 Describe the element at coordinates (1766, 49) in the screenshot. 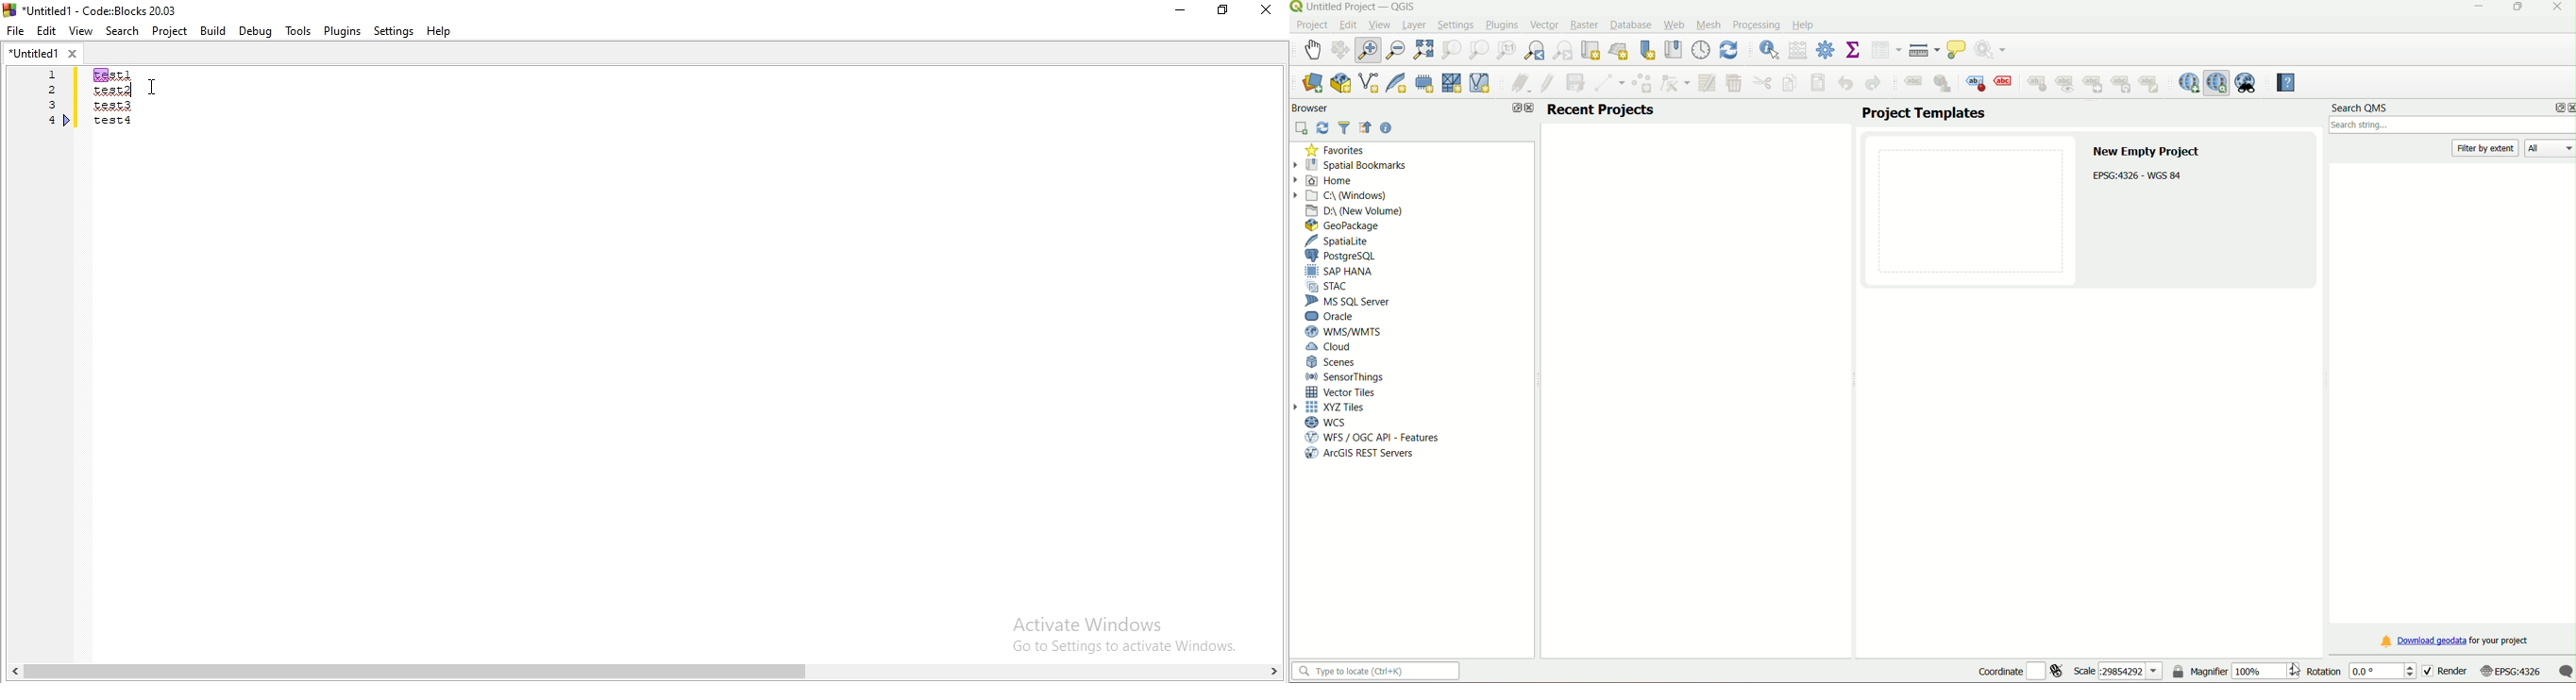

I see `identify features` at that location.